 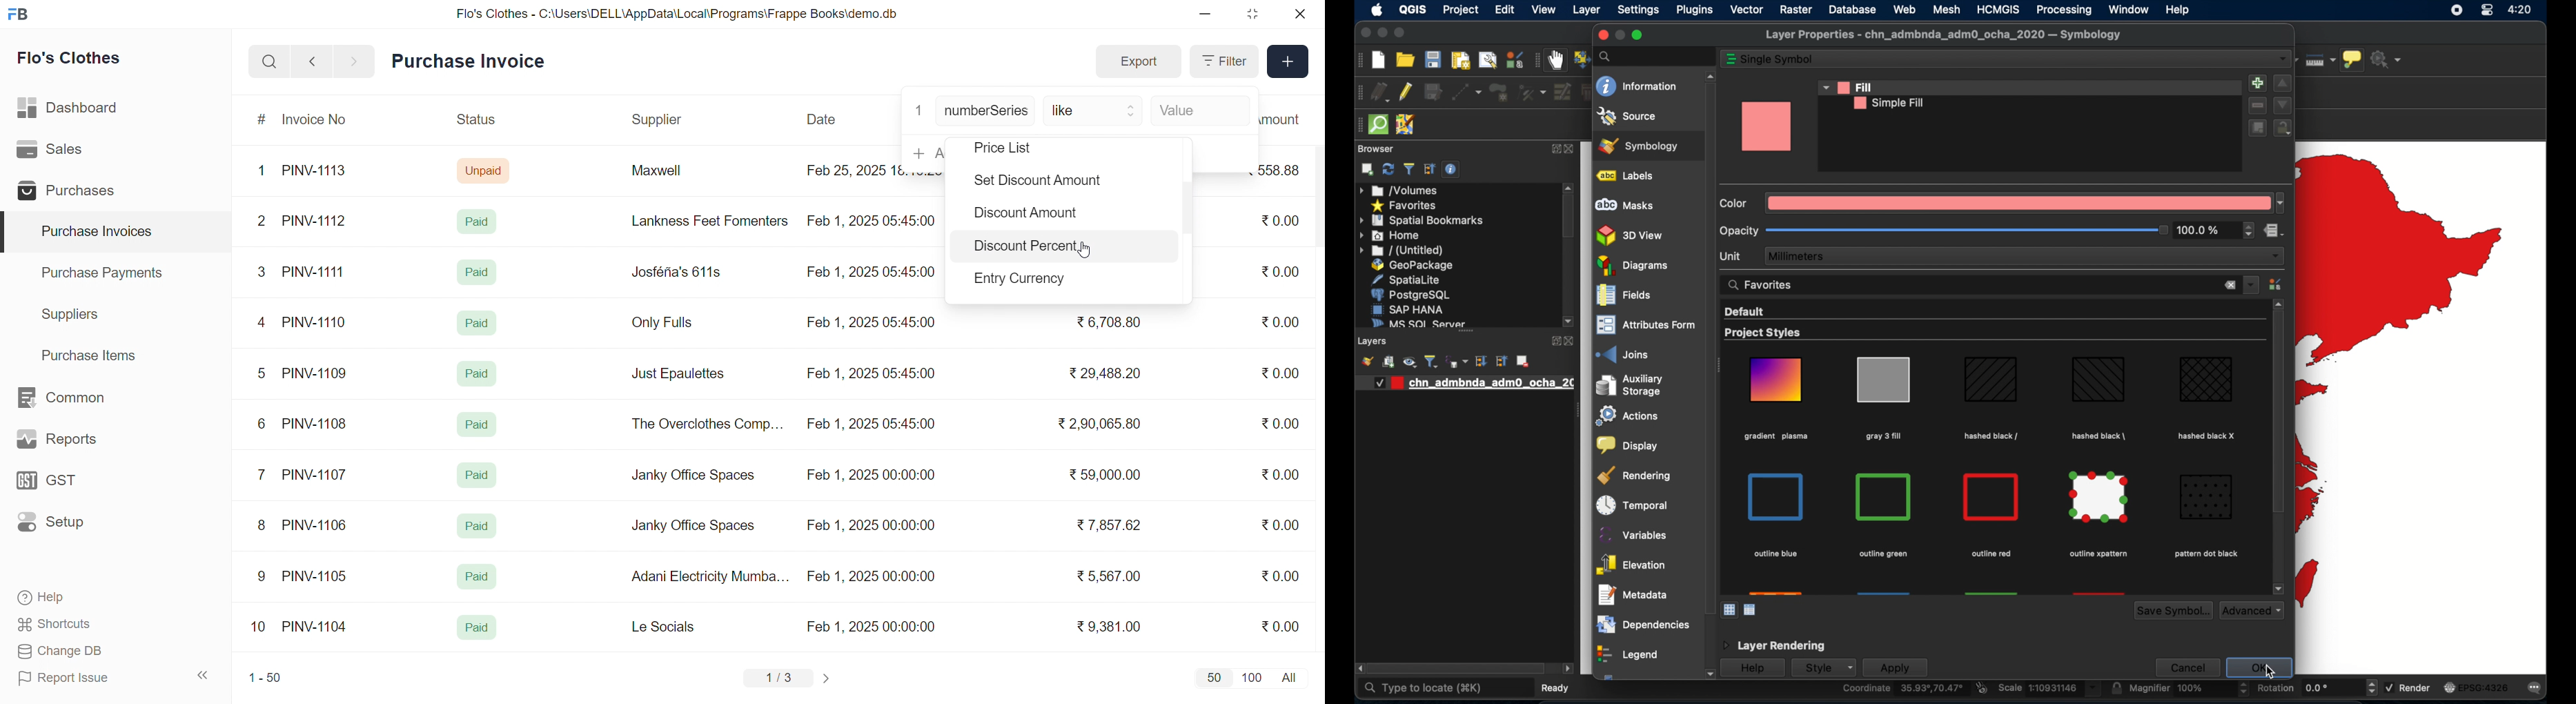 What do you see at coordinates (705, 423) in the screenshot?
I see `The Overclothes Comp...` at bounding box center [705, 423].